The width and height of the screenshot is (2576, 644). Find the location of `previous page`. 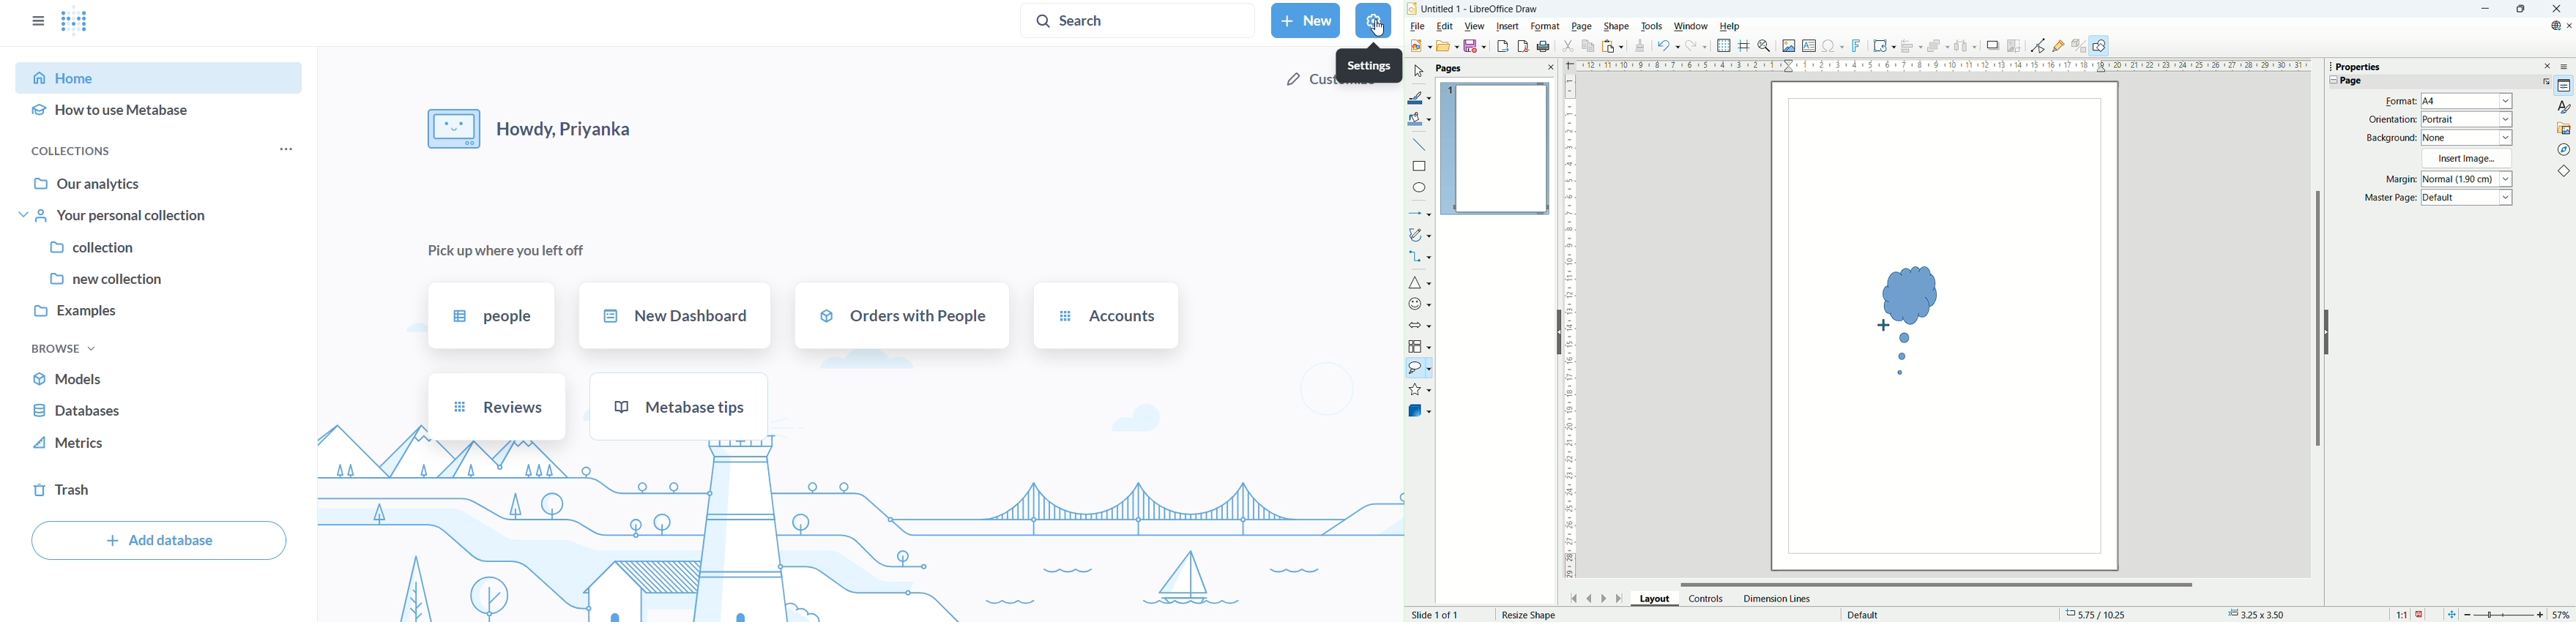

previous page is located at coordinates (1591, 597).